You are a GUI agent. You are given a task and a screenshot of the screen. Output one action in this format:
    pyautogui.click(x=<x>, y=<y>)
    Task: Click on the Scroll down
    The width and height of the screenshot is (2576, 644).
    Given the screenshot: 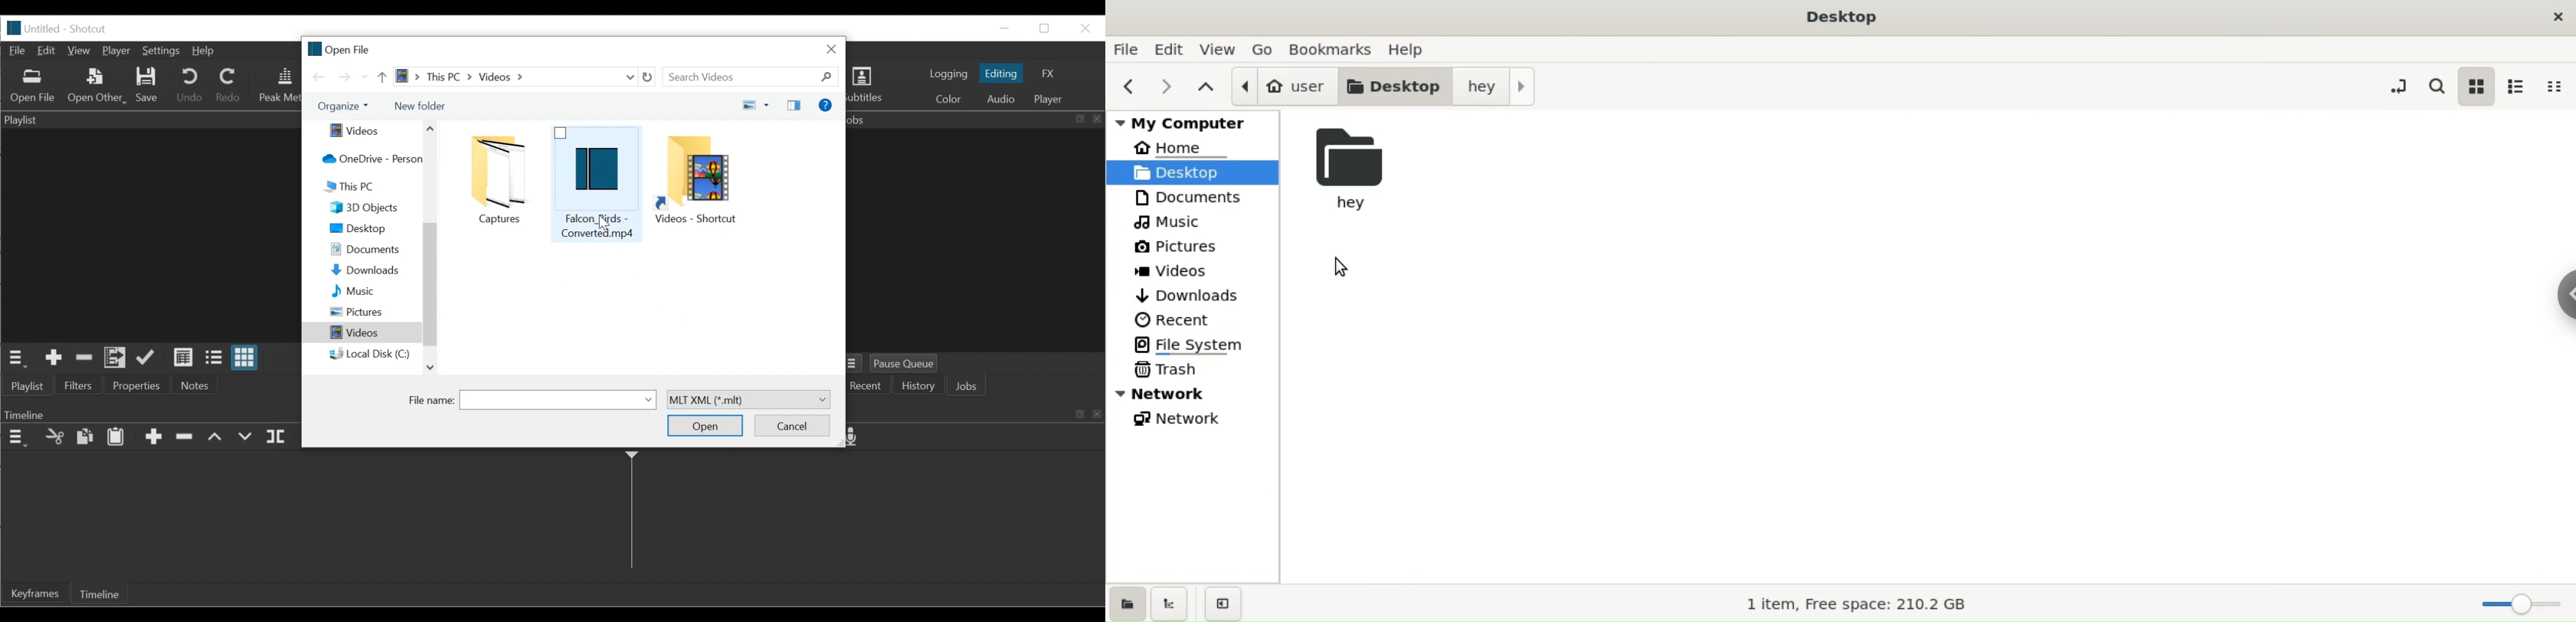 What is the action you would take?
    pyautogui.click(x=429, y=367)
    